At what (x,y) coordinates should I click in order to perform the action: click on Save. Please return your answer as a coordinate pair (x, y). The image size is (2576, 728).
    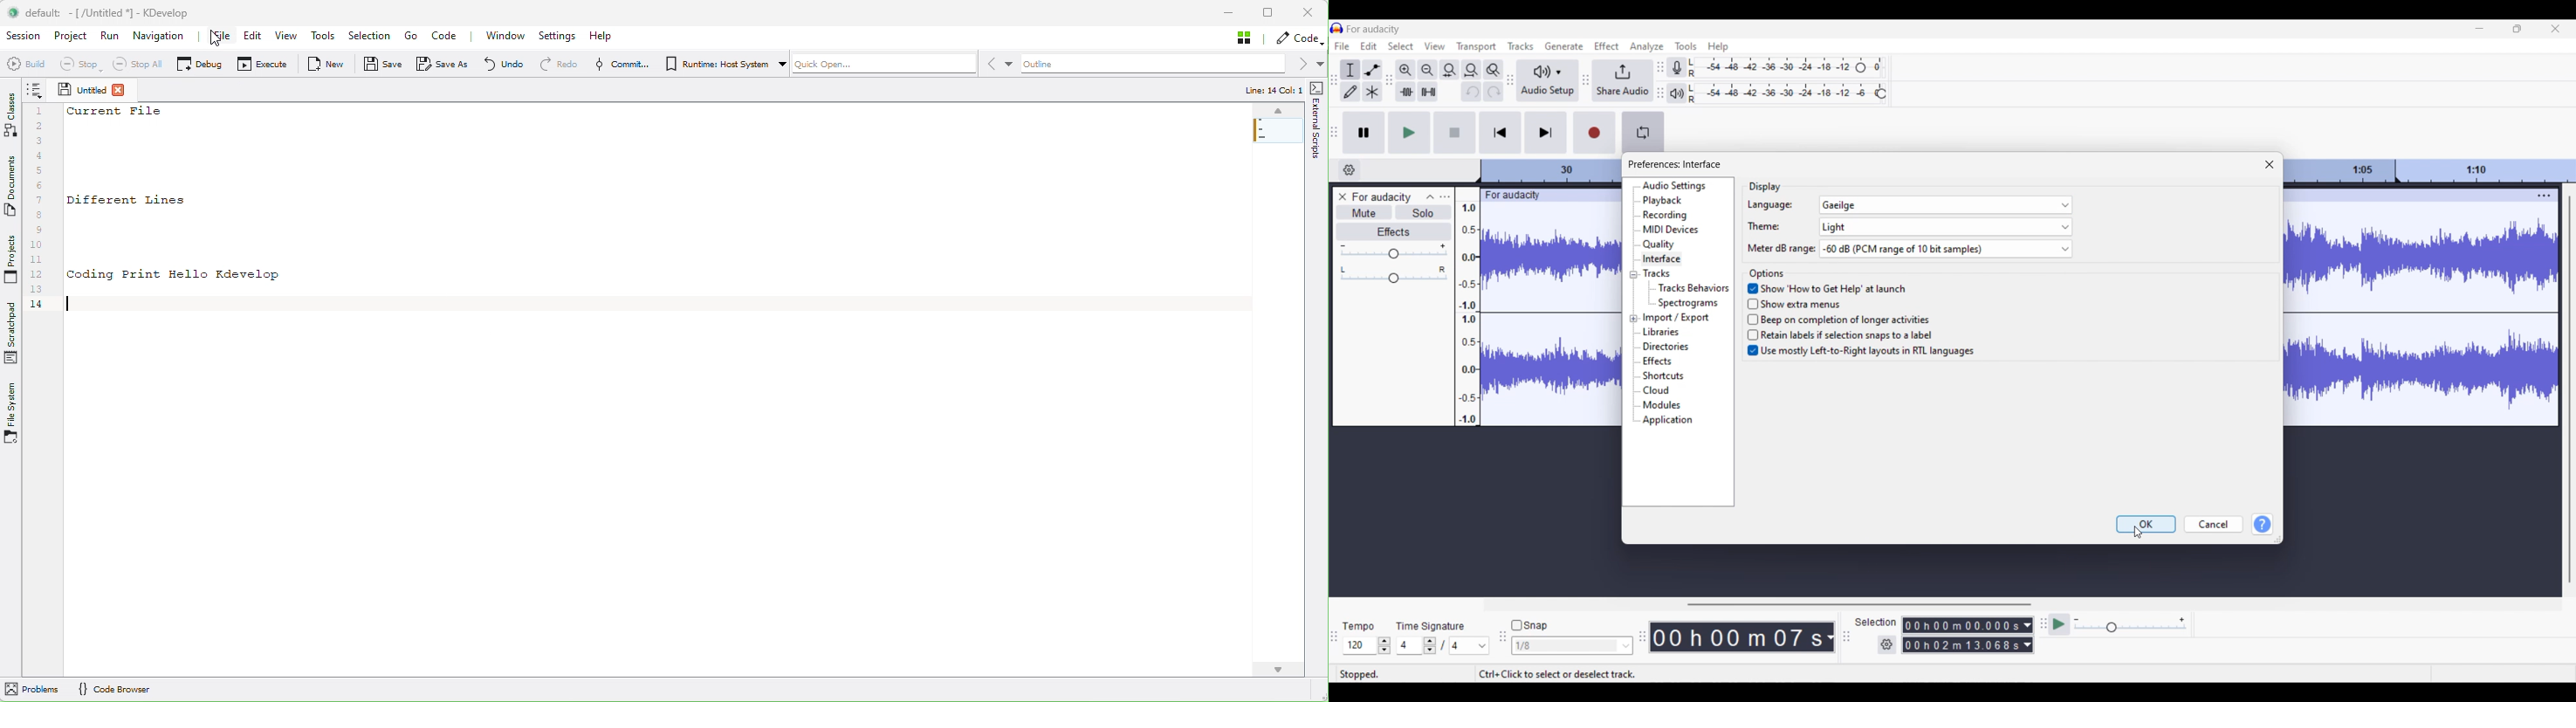
    Looking at the image, I should click on (380, 65).